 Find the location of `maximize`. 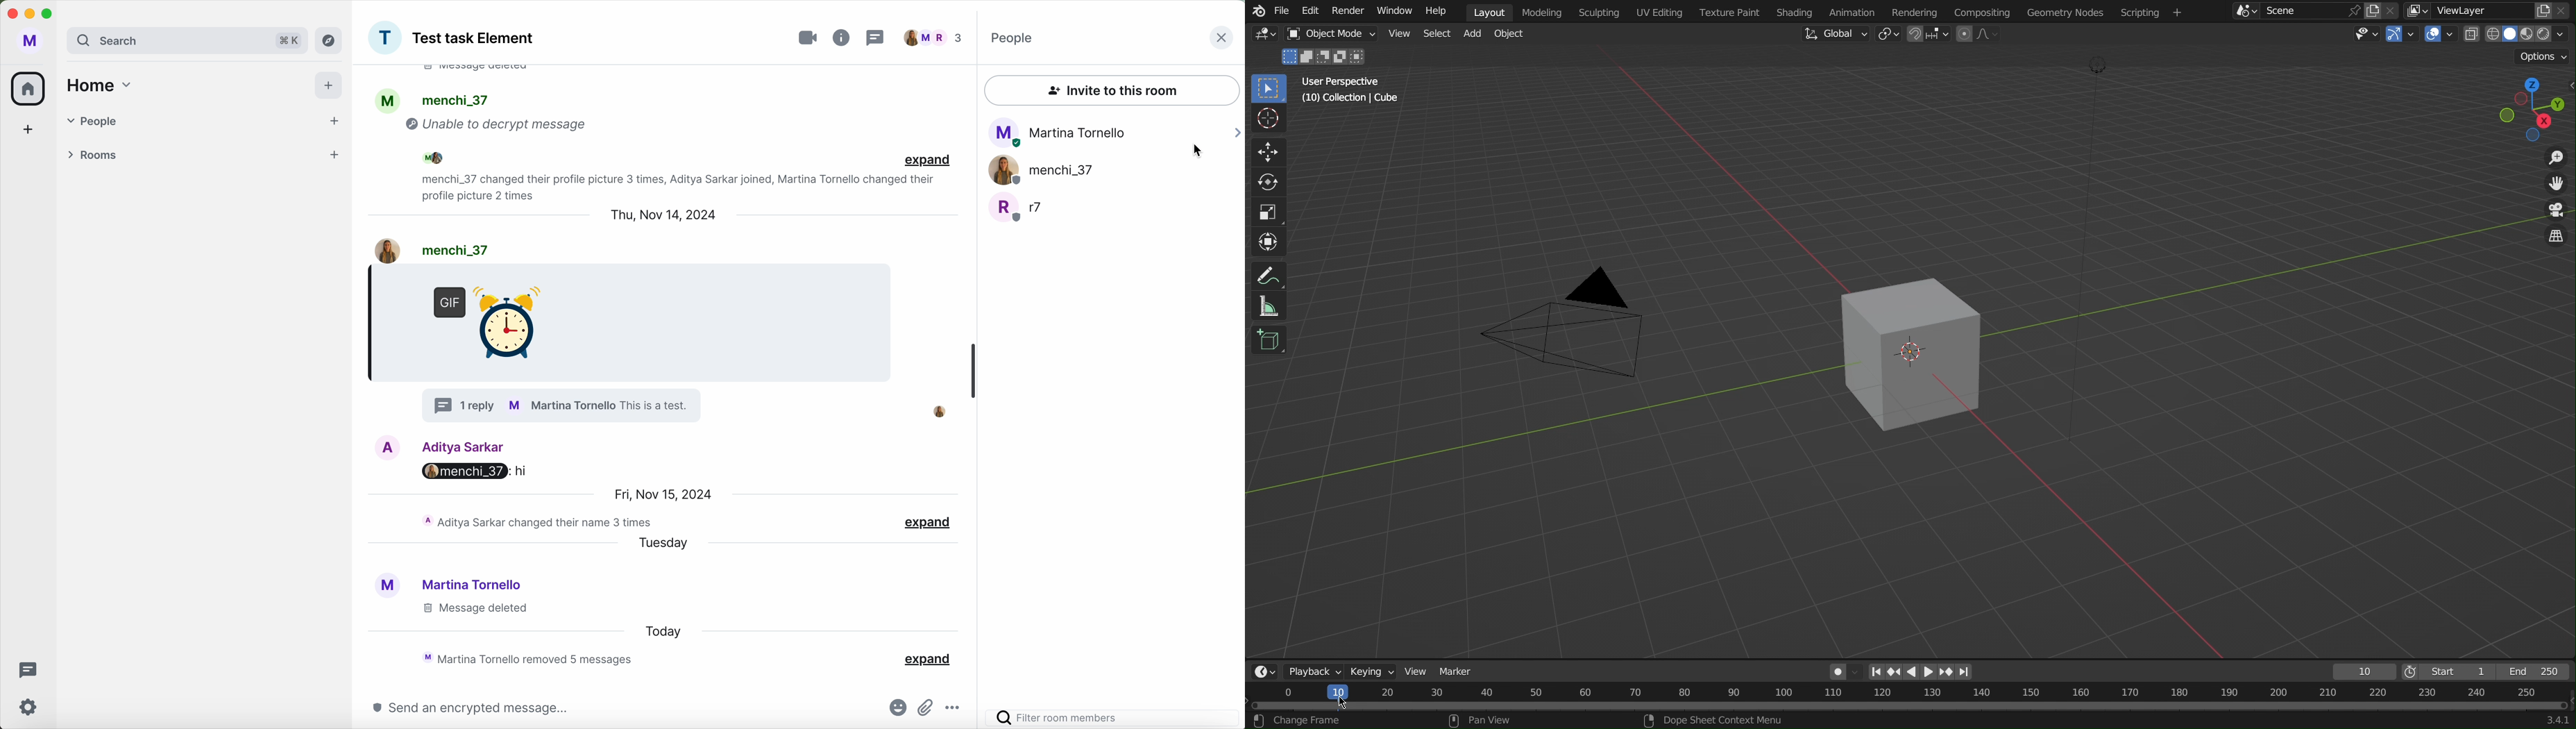

maximize is located at coordinates (50, 14).